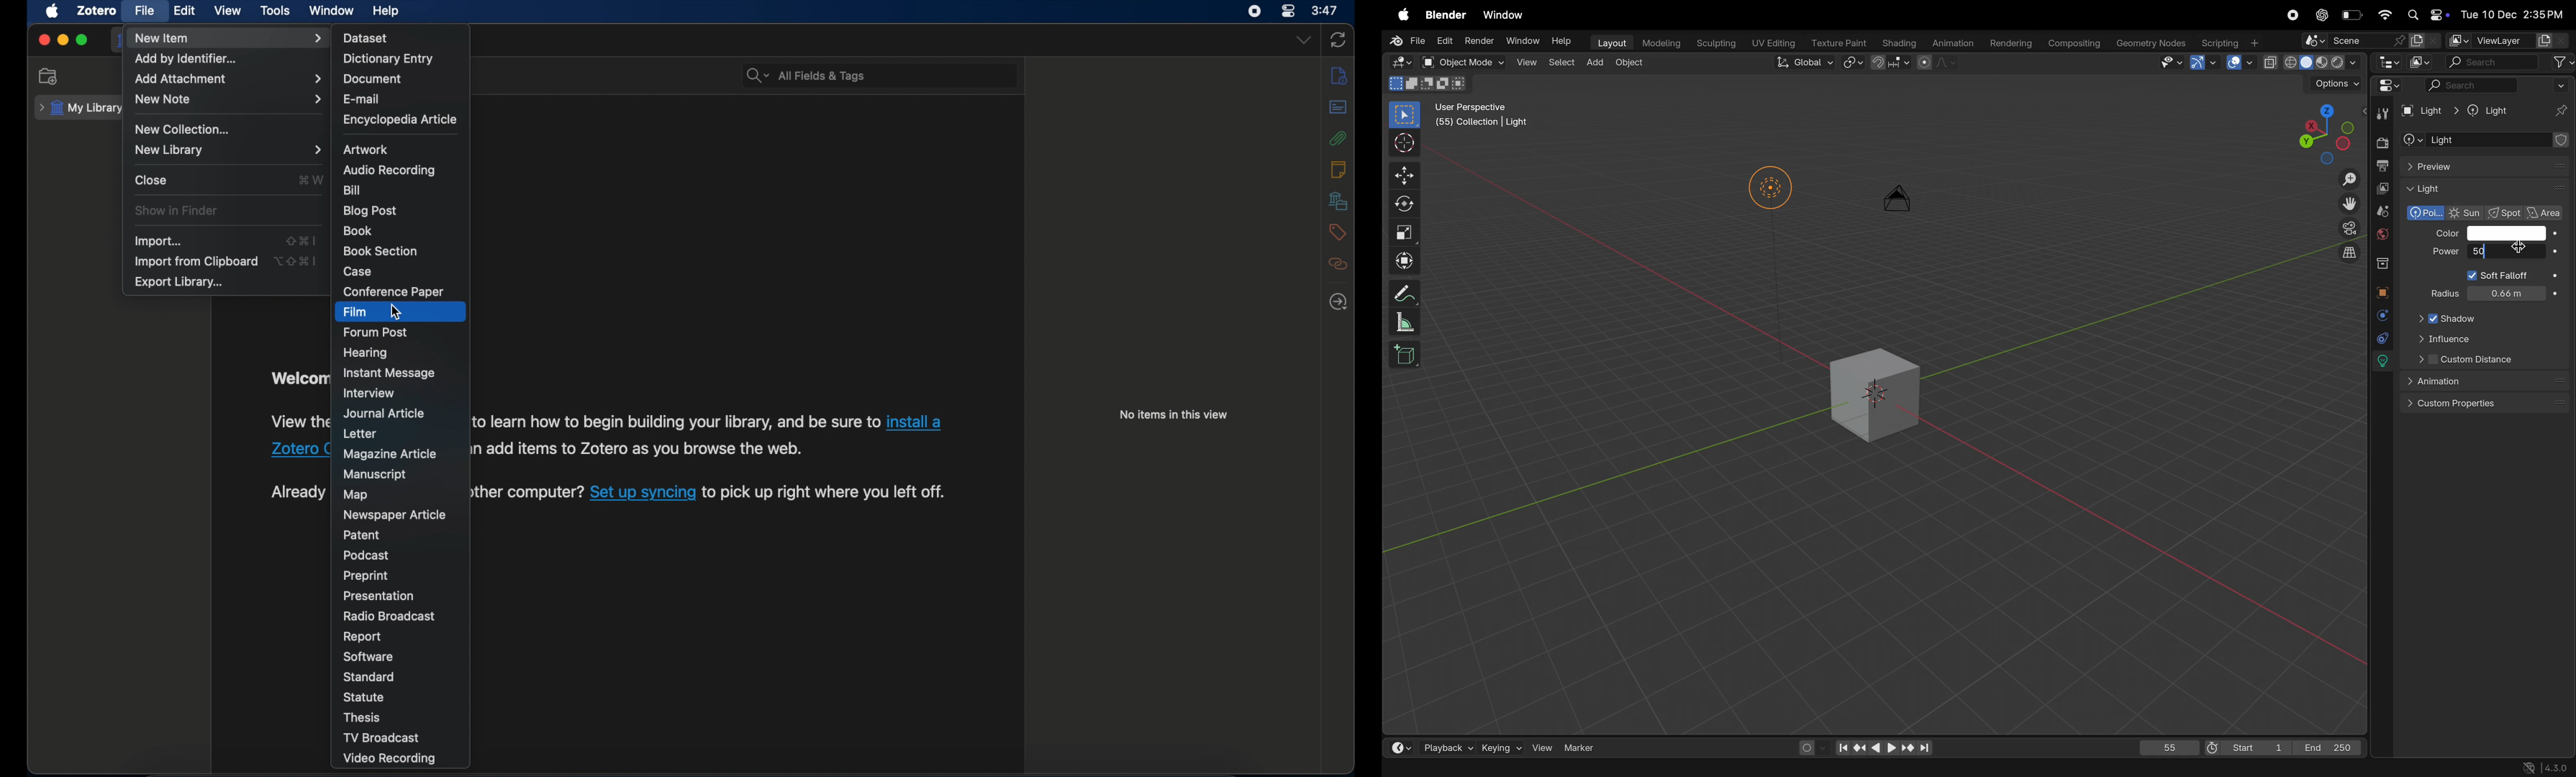 The width and height of the screenshot is (2576, 784). I want to click on polarized, so click(2425, 213).